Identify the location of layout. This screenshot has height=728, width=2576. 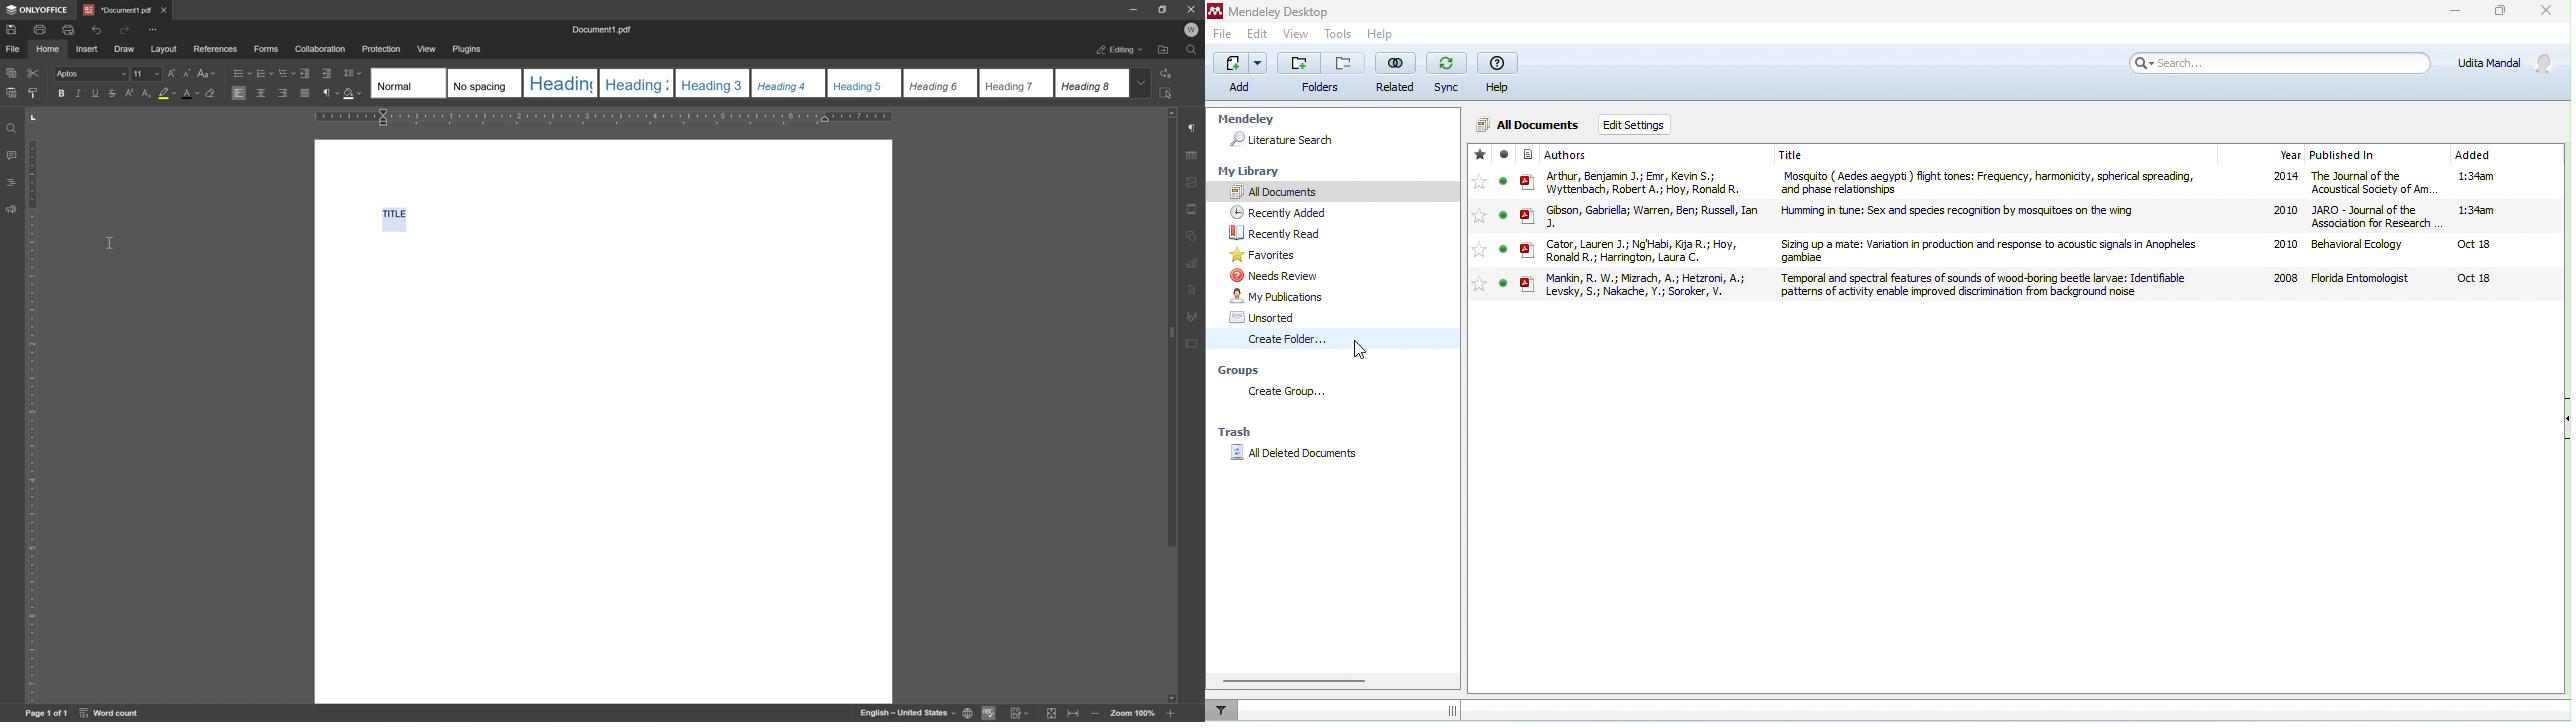
(163, 51).